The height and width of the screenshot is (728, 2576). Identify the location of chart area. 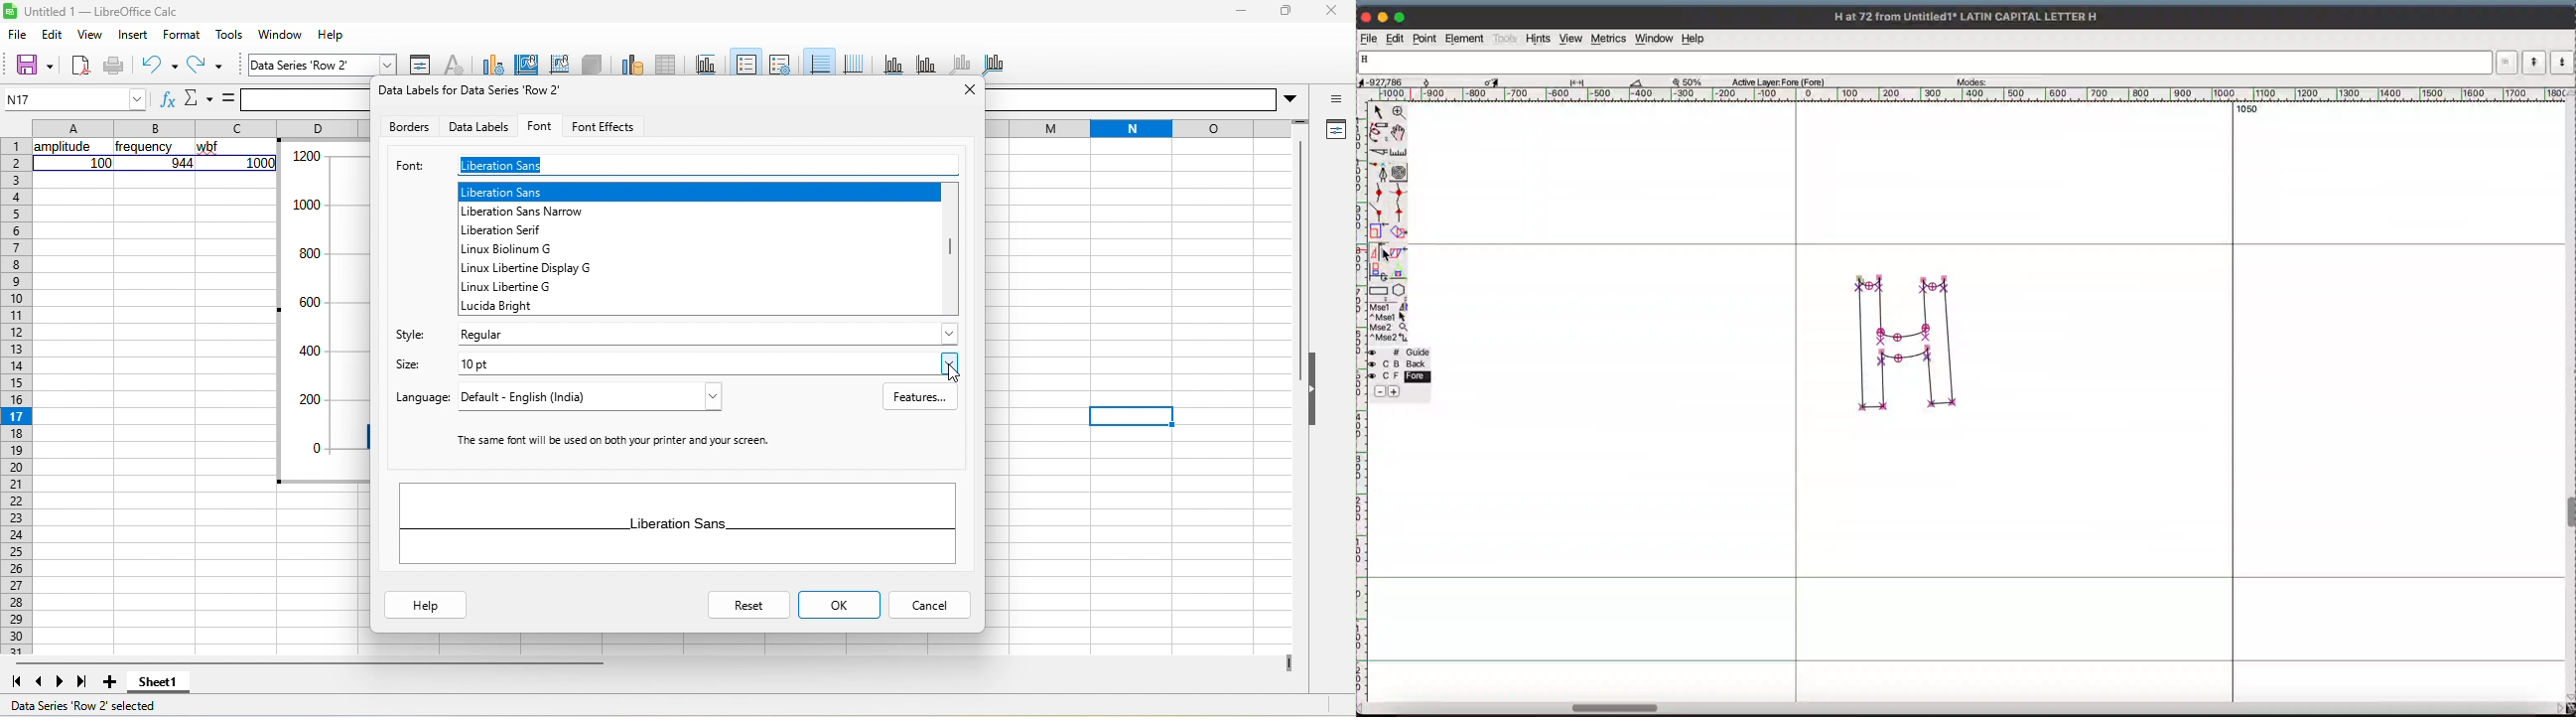
(522, 63).